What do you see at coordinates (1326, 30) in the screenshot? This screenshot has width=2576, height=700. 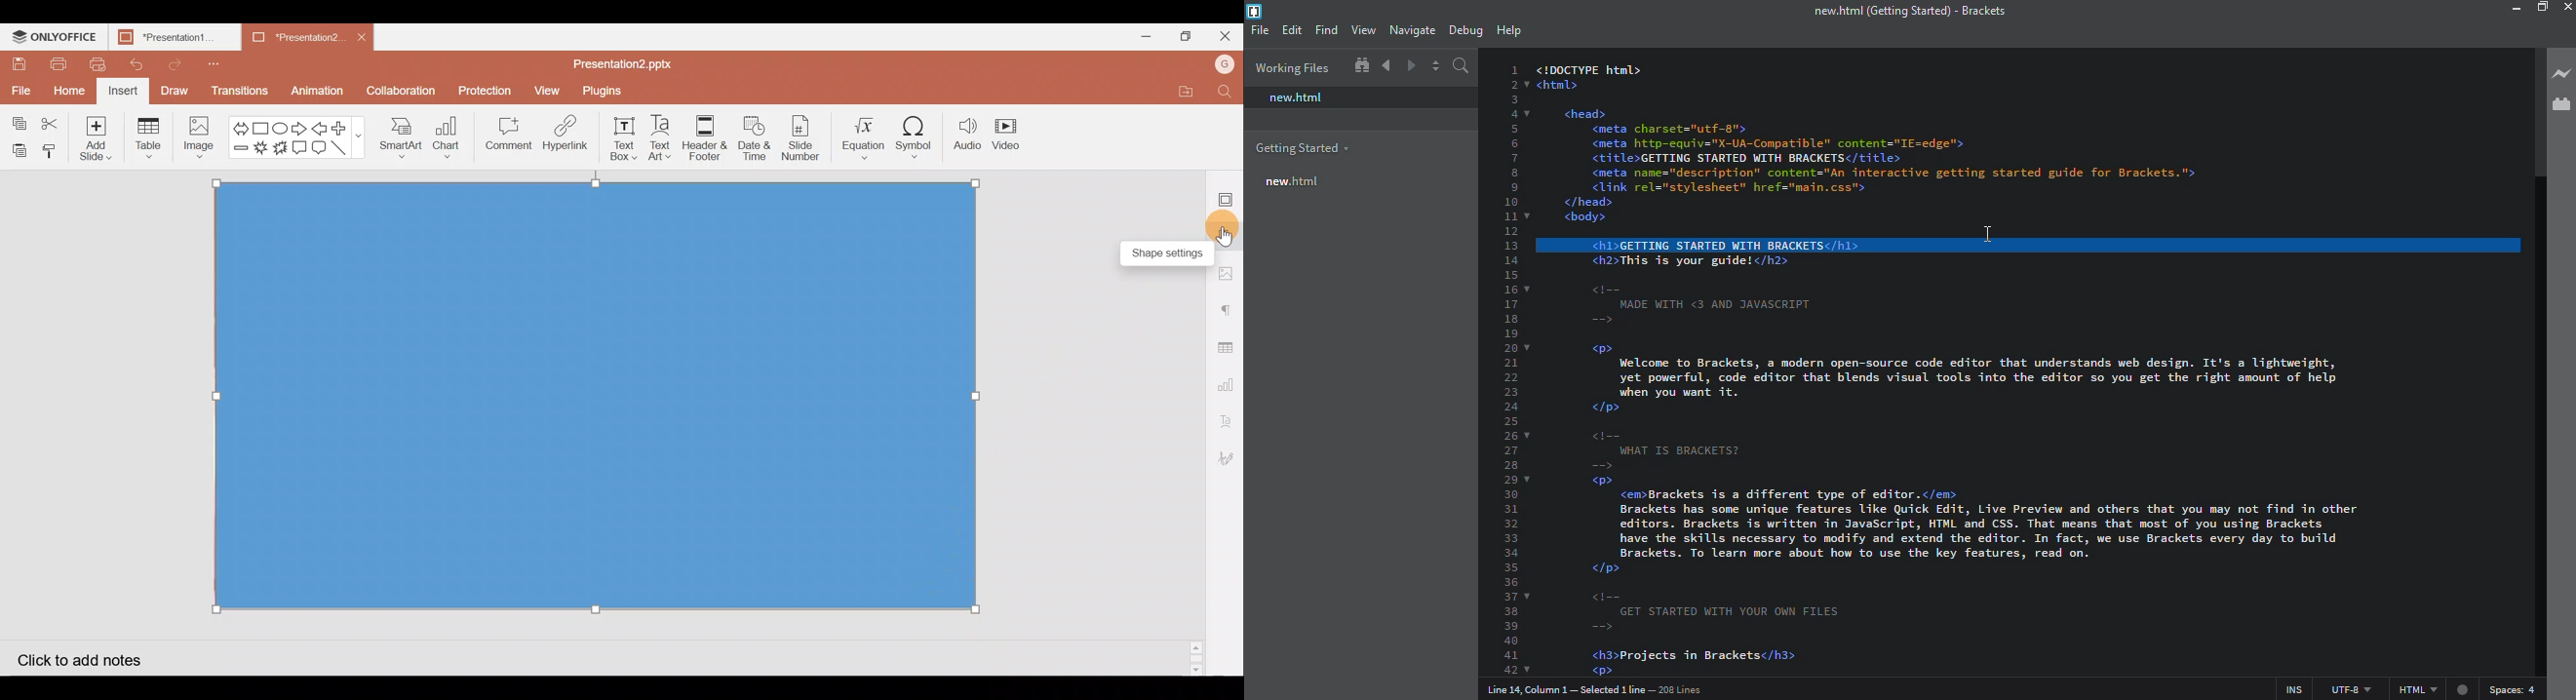 I see `find` at bounding box center [1326, 30].